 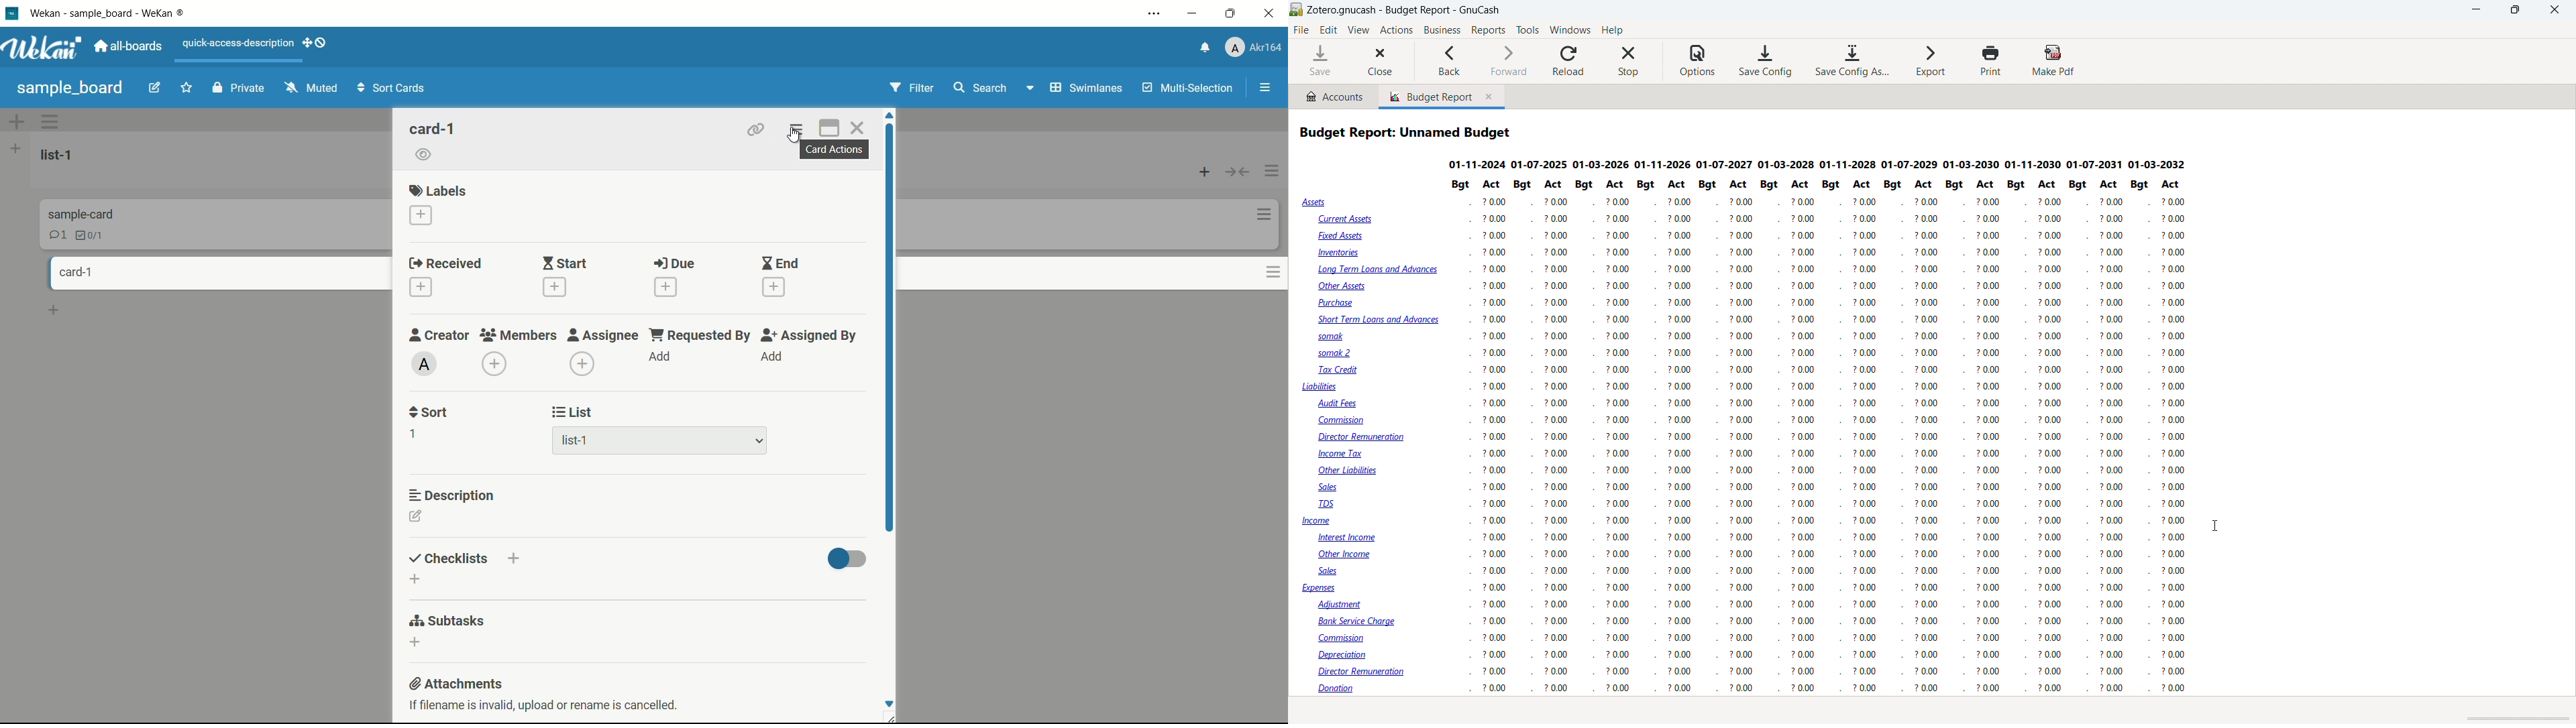 I want to click on maximize card, so click(x=830, y=127).